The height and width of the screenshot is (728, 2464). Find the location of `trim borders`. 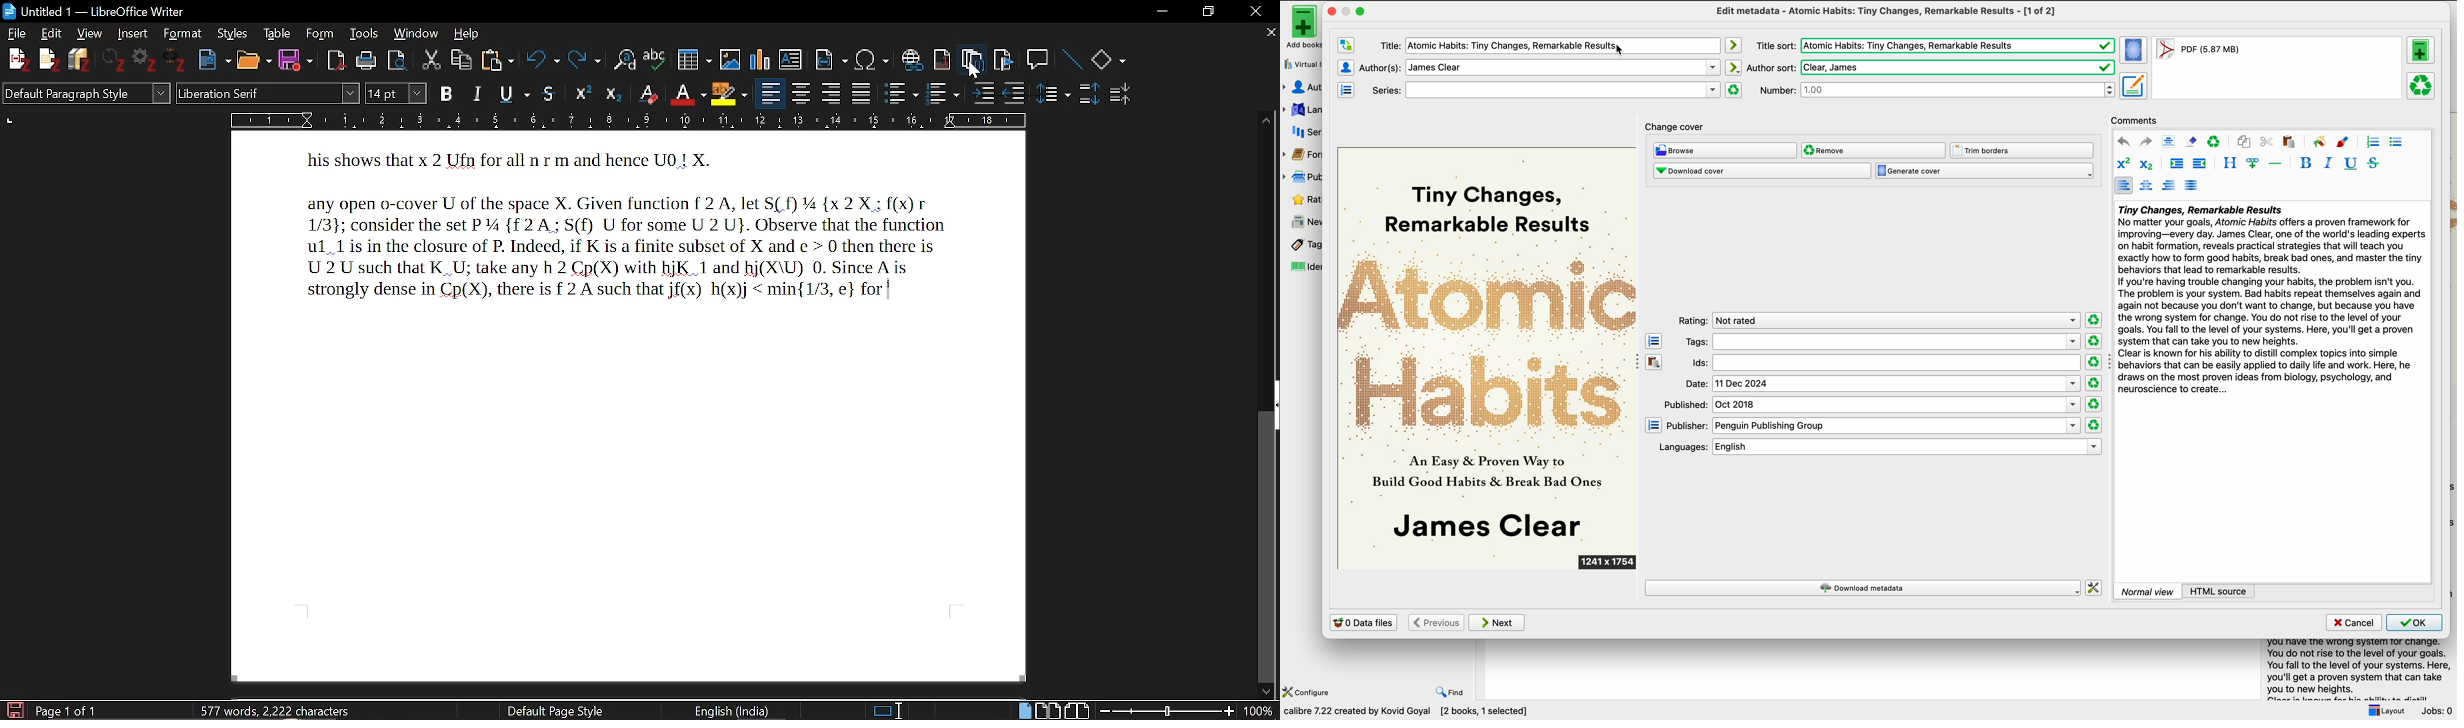

trim borders is located at coordinates (2023, 150).